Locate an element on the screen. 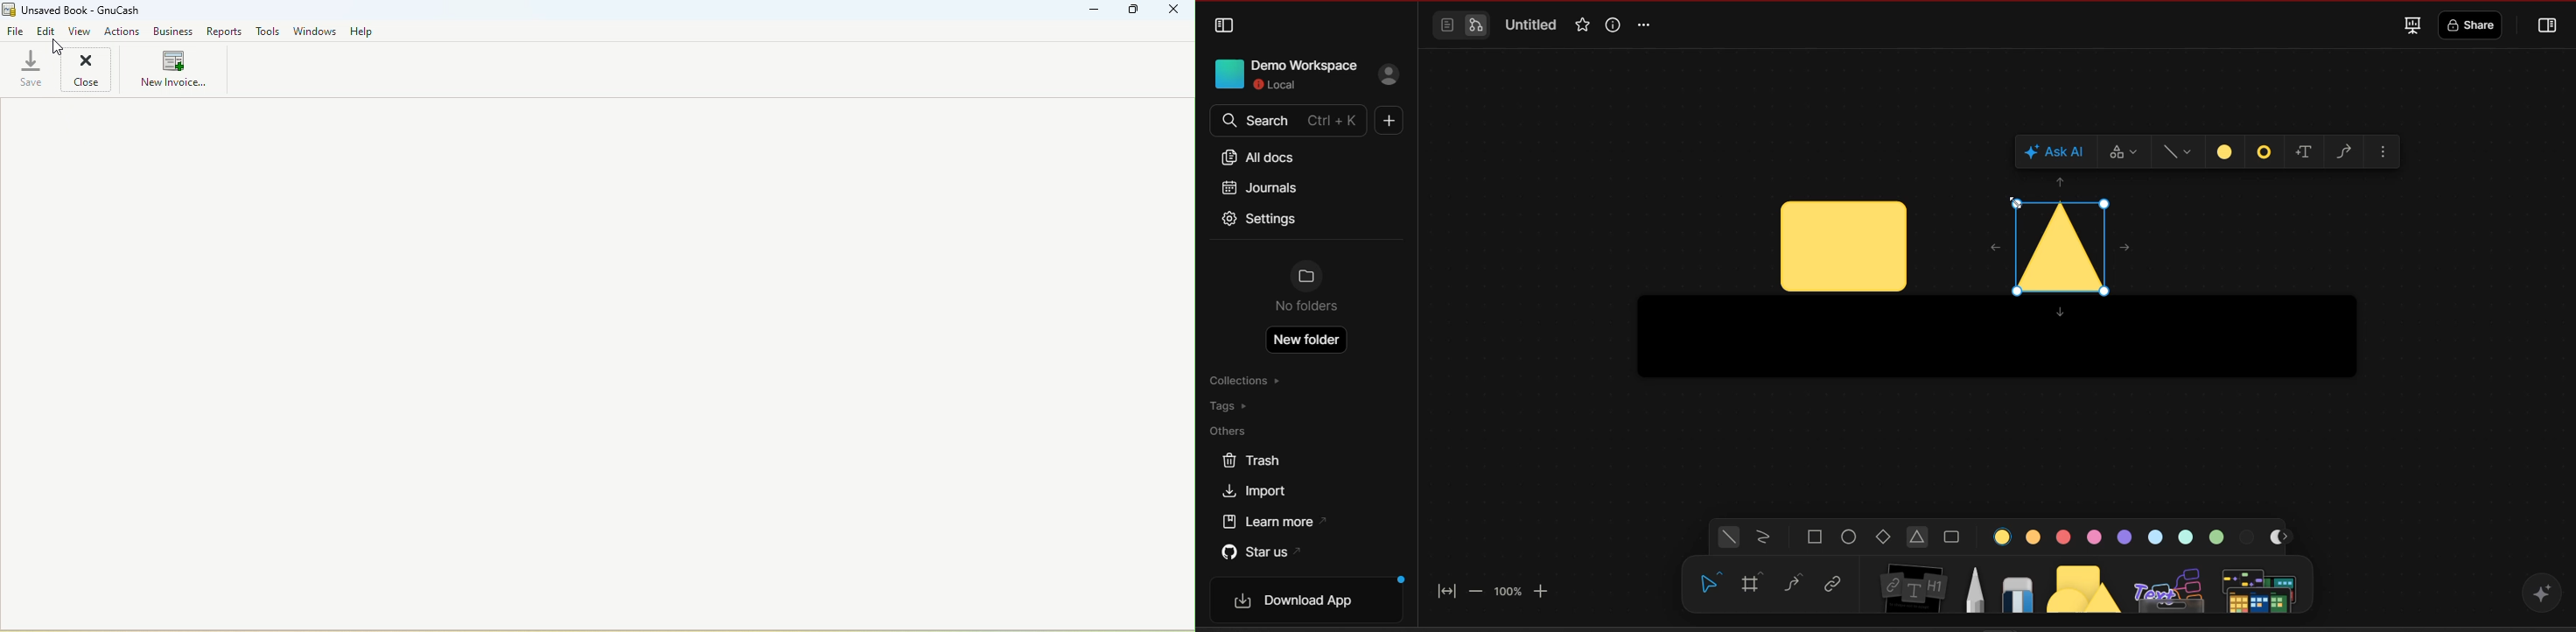 This screenshot has width=2576, height=644. general is located at coordinates (1730, 538).